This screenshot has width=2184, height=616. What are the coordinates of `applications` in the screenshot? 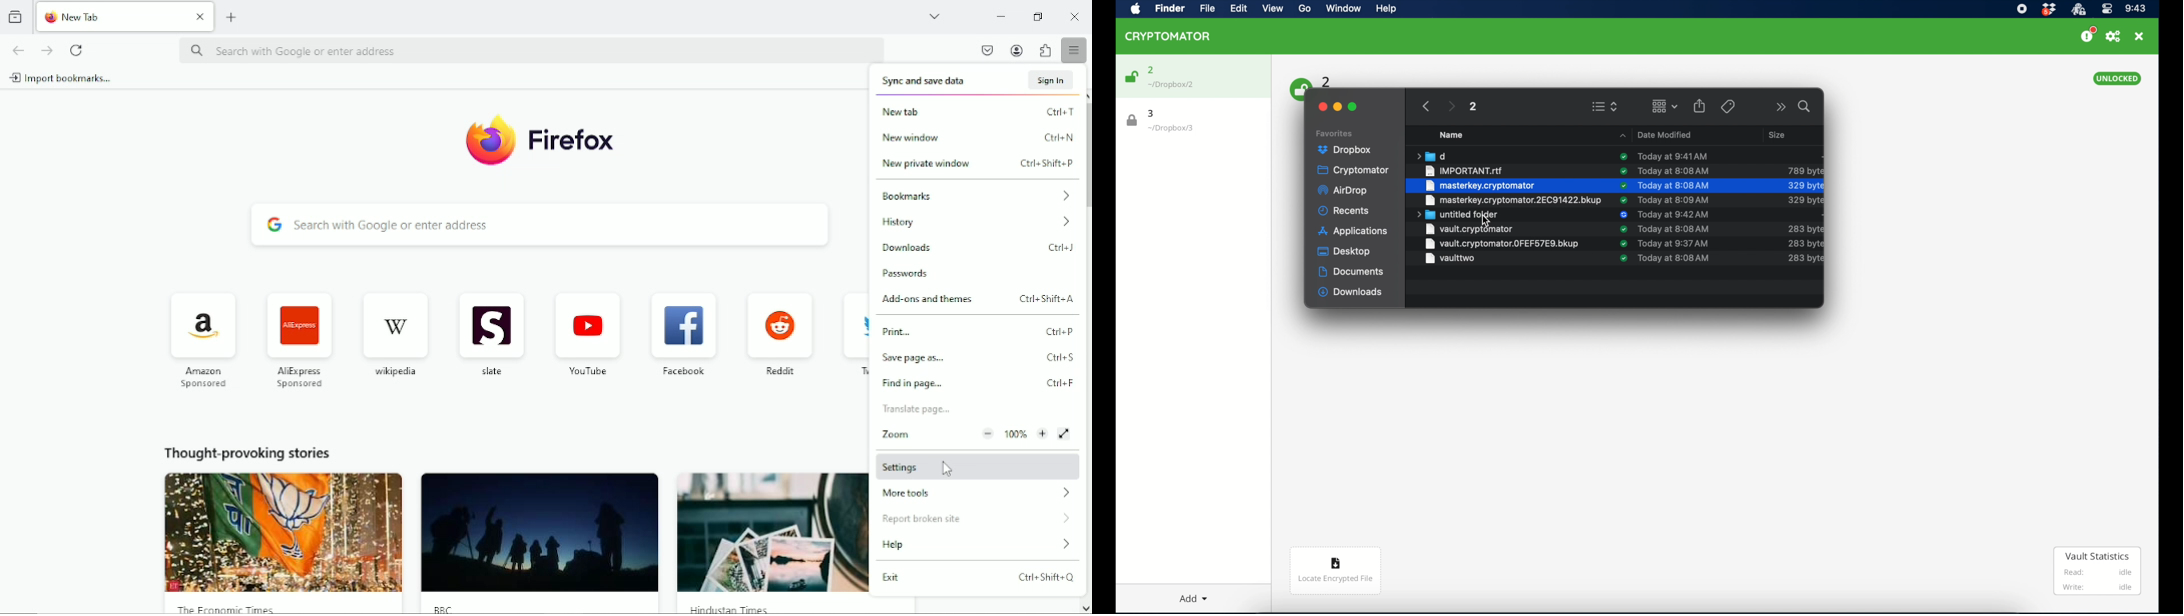 It's located at (1353, 232).